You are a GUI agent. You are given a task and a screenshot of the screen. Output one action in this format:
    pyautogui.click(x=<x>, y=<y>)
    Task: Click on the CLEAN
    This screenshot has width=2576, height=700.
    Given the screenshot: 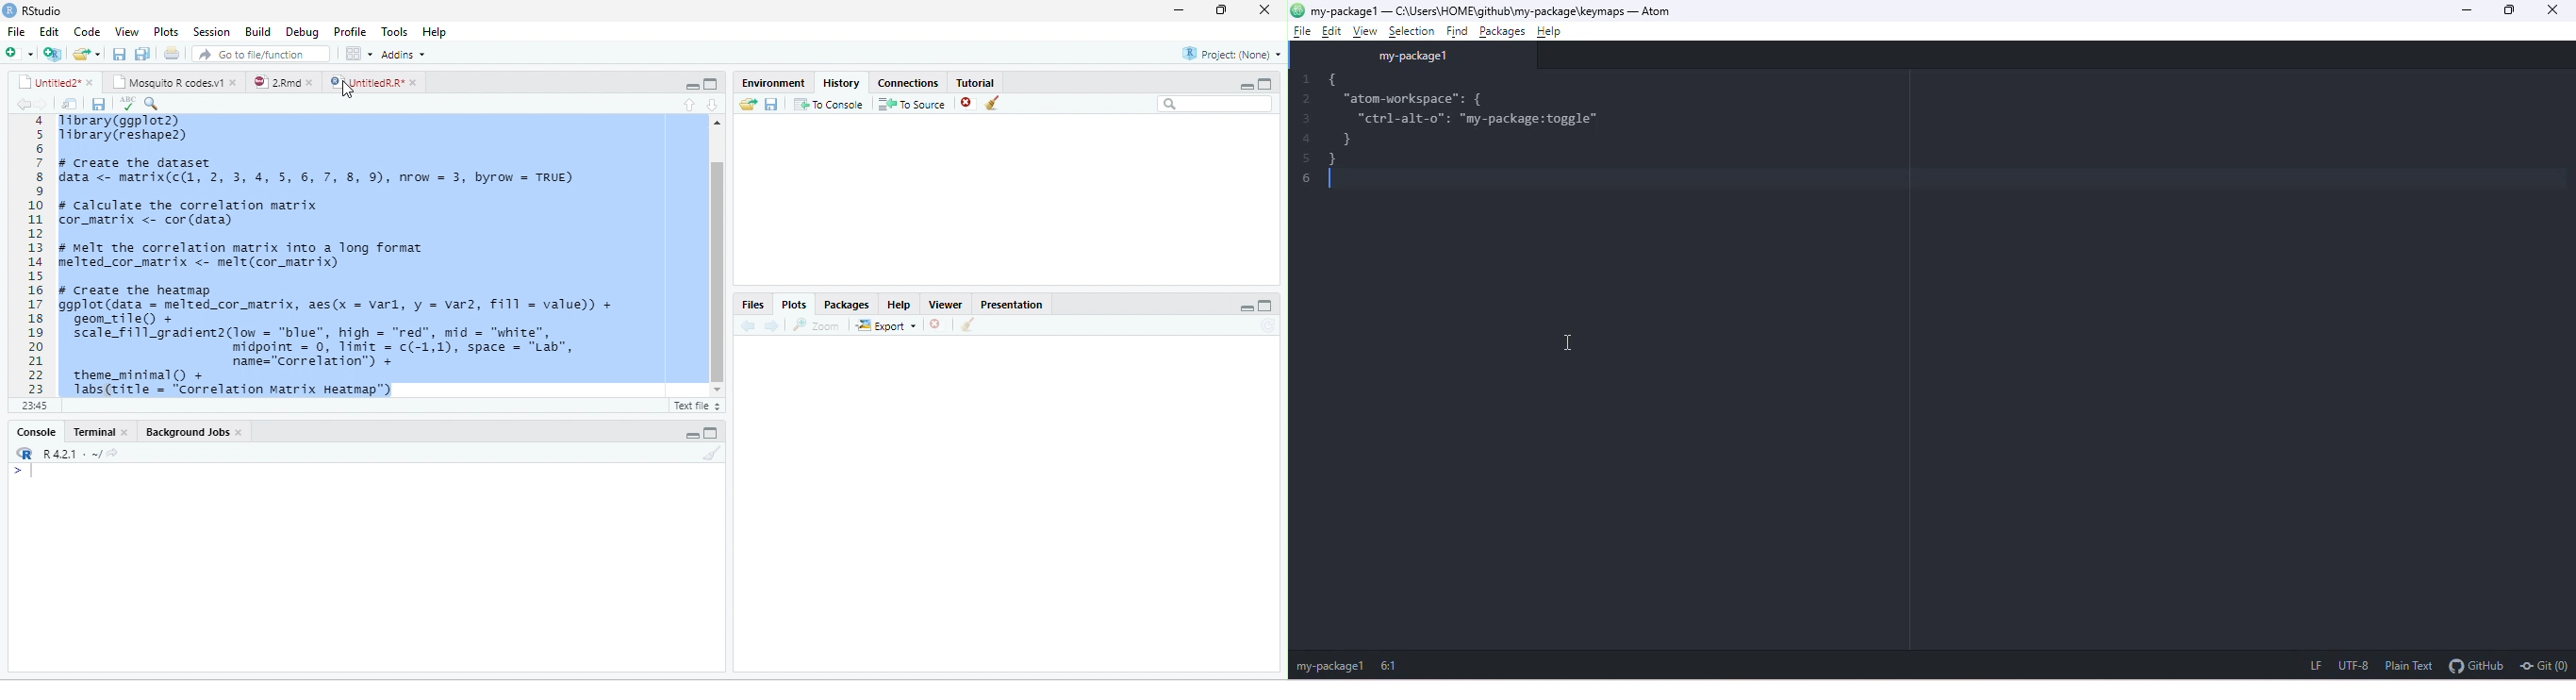 What is the action you would take?
    pyautogui.click(x=969, y=326)
    